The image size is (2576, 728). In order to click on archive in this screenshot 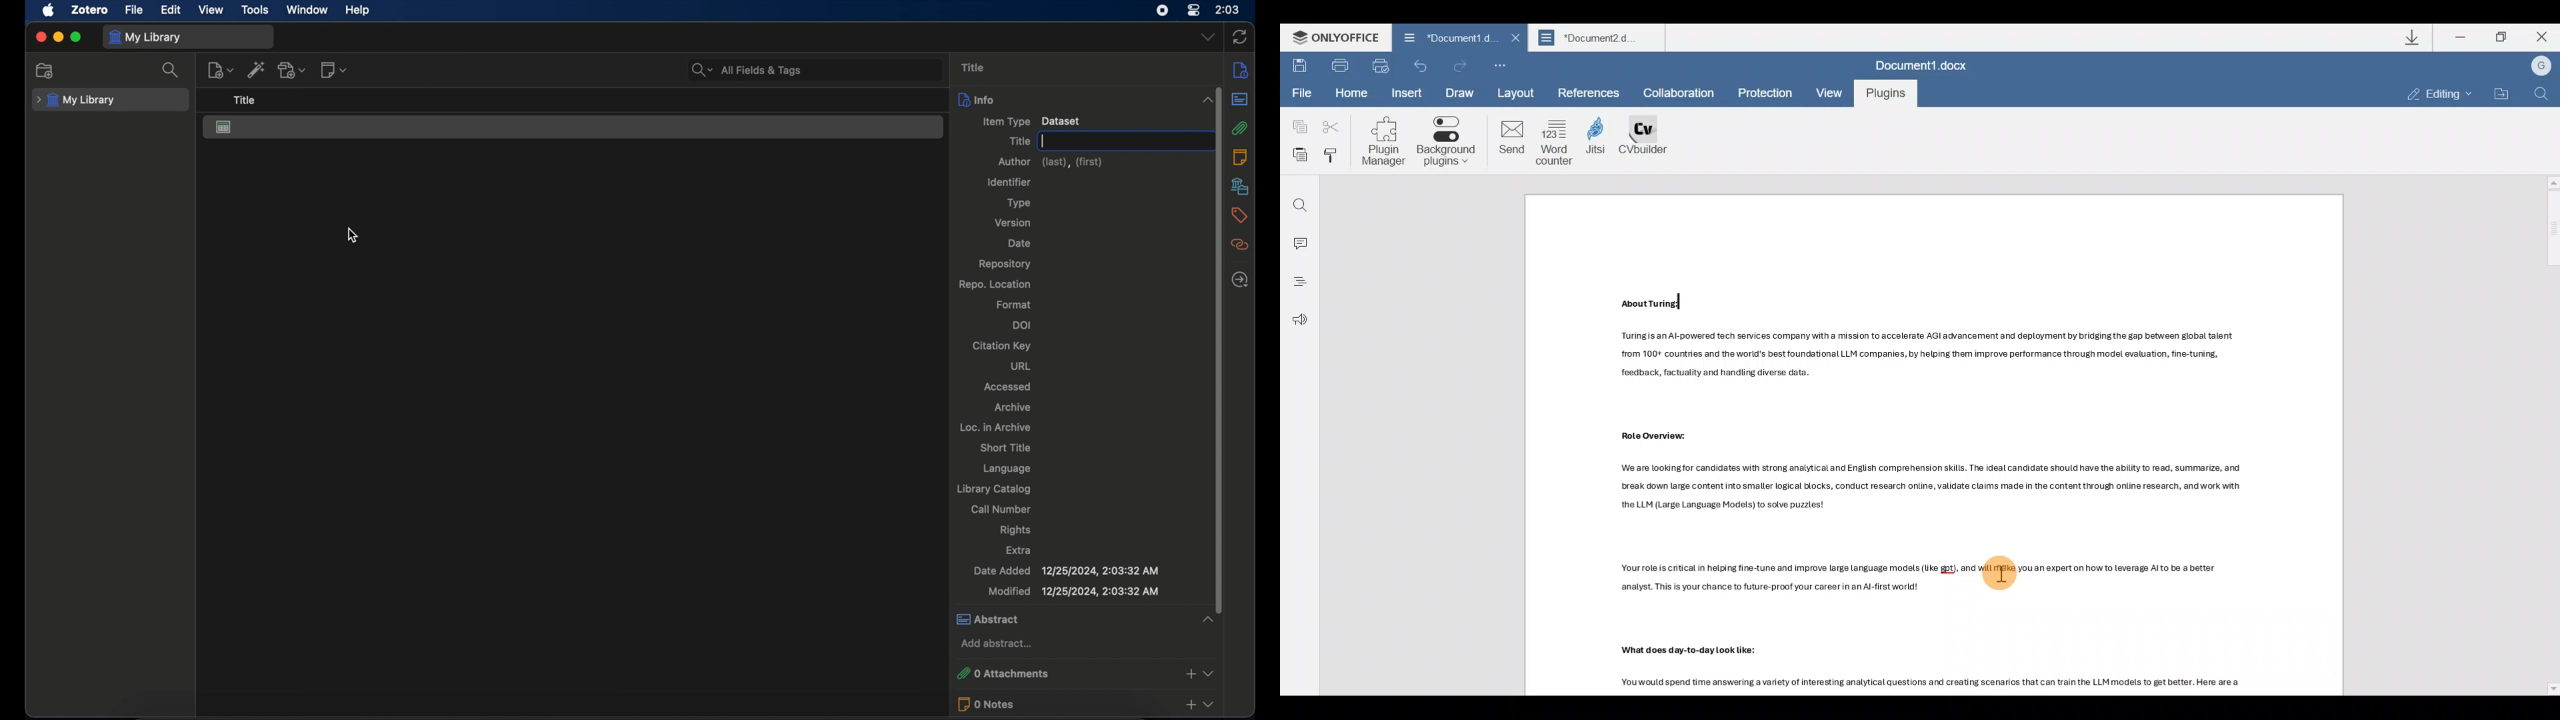, I will do `click(1013, 407)`.